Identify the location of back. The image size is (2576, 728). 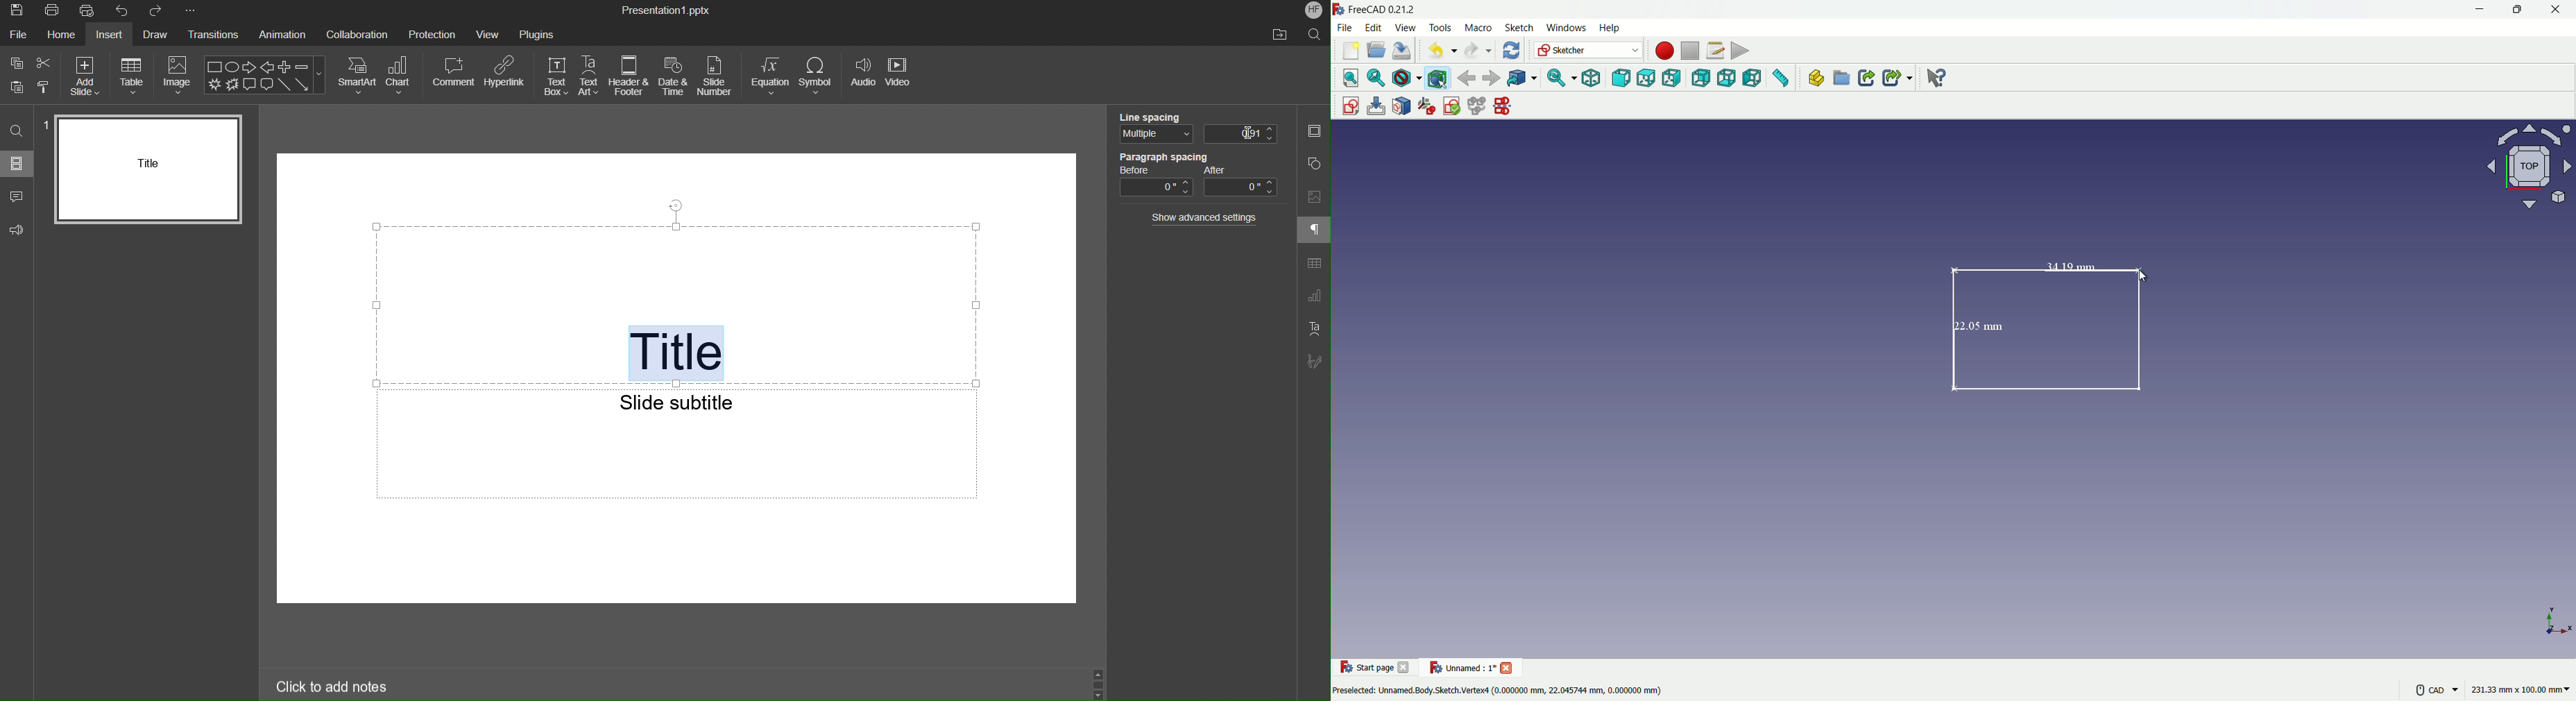
(1466, 77).